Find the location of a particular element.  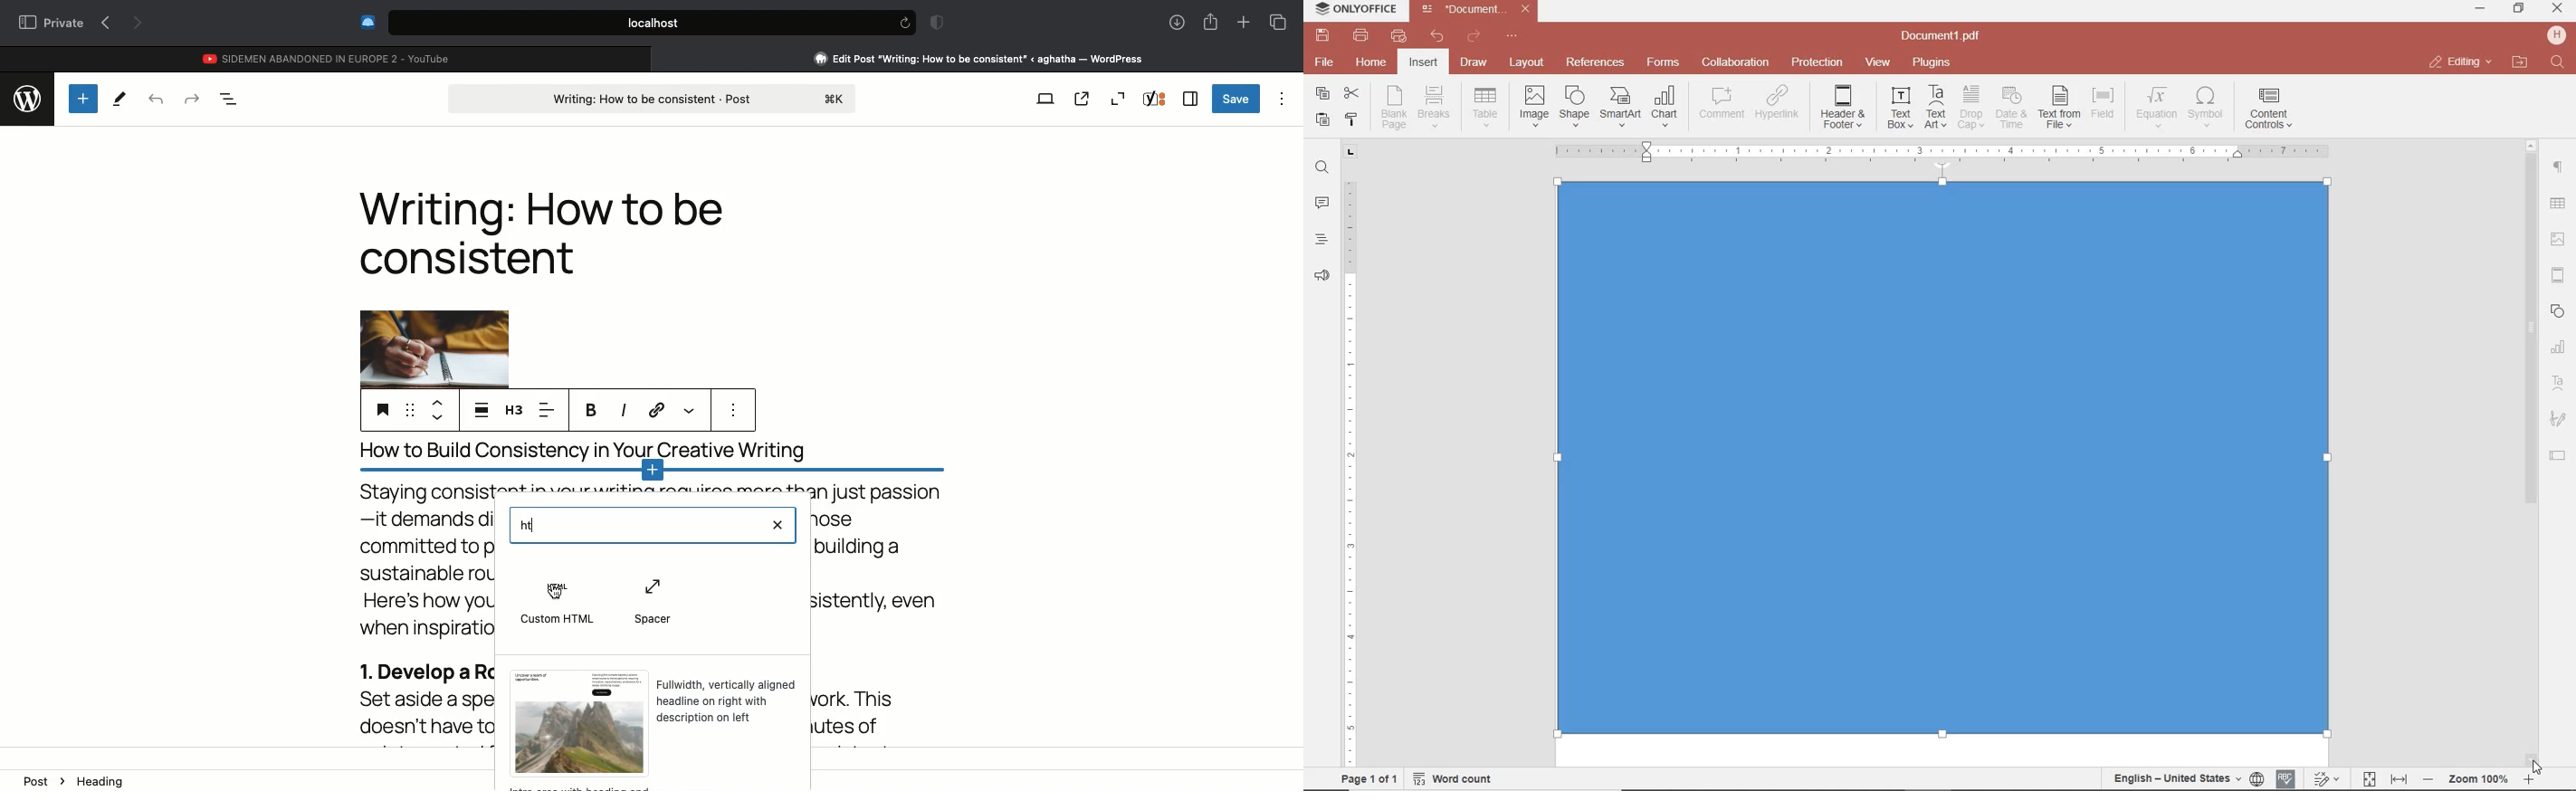

Move up down is located at coordinates (438, 411).